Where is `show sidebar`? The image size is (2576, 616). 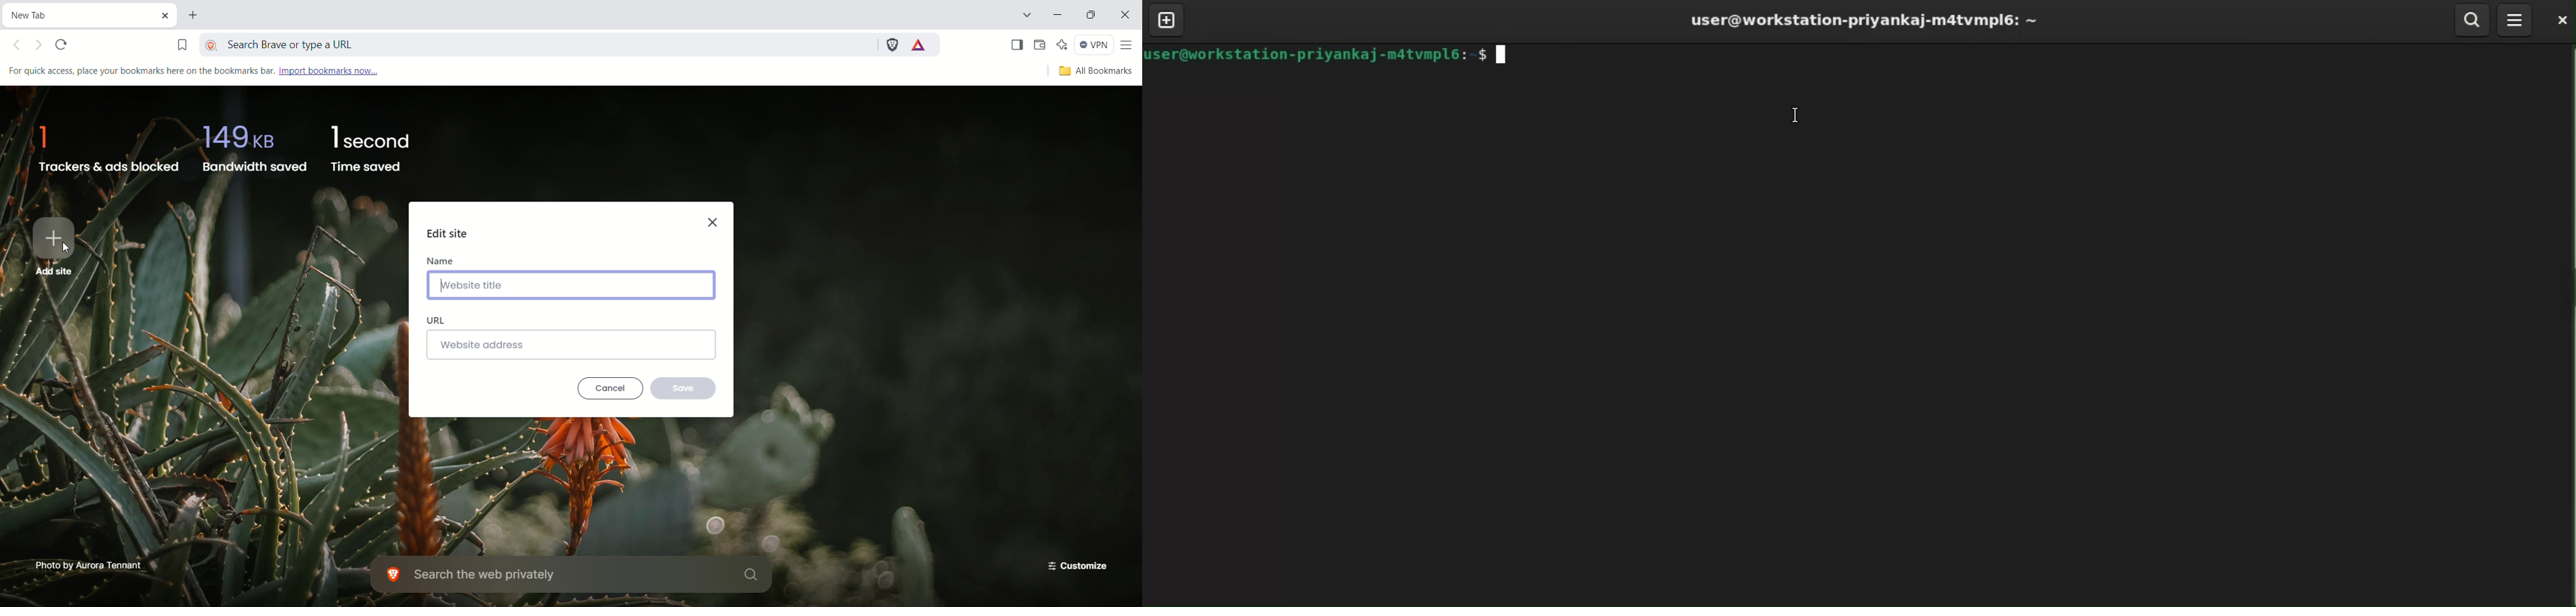
show sidebar is located at coordinates (1016, 45).